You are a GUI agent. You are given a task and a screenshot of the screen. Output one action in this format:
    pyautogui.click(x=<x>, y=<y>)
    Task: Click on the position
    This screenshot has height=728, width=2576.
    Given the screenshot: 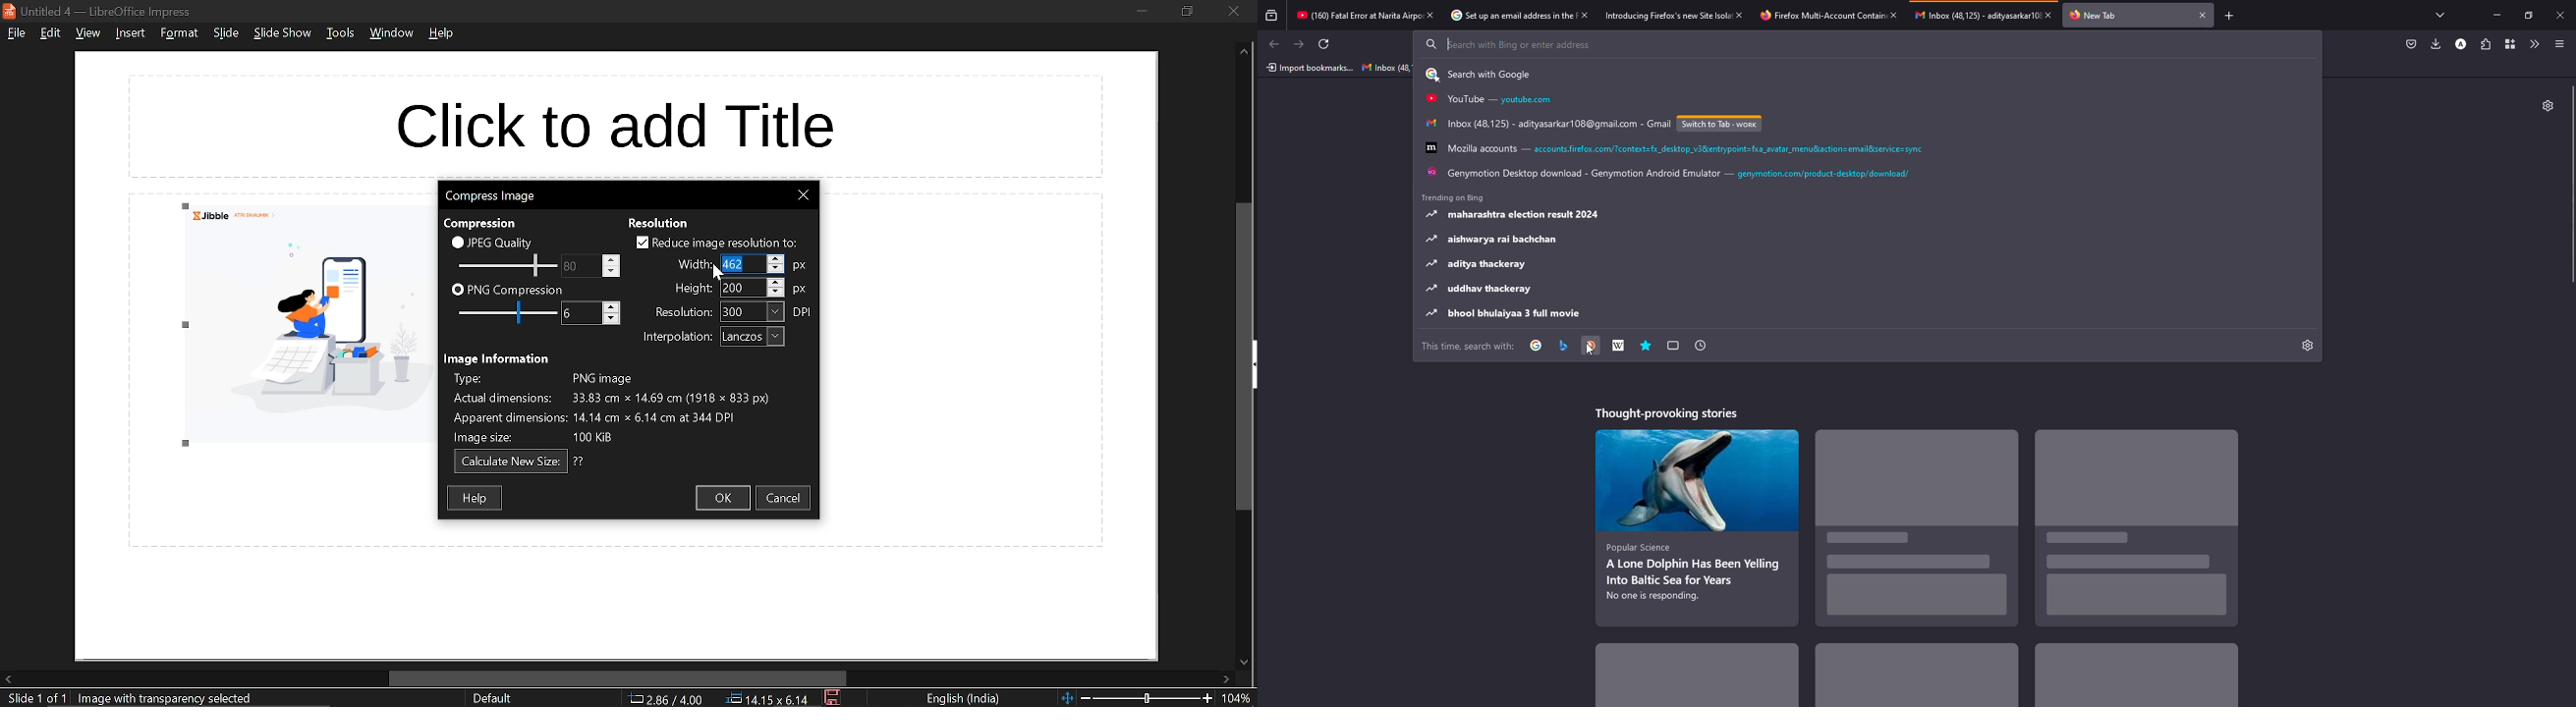 What is the action you would take?
    pyautogui.click(x=767, y=699)
    